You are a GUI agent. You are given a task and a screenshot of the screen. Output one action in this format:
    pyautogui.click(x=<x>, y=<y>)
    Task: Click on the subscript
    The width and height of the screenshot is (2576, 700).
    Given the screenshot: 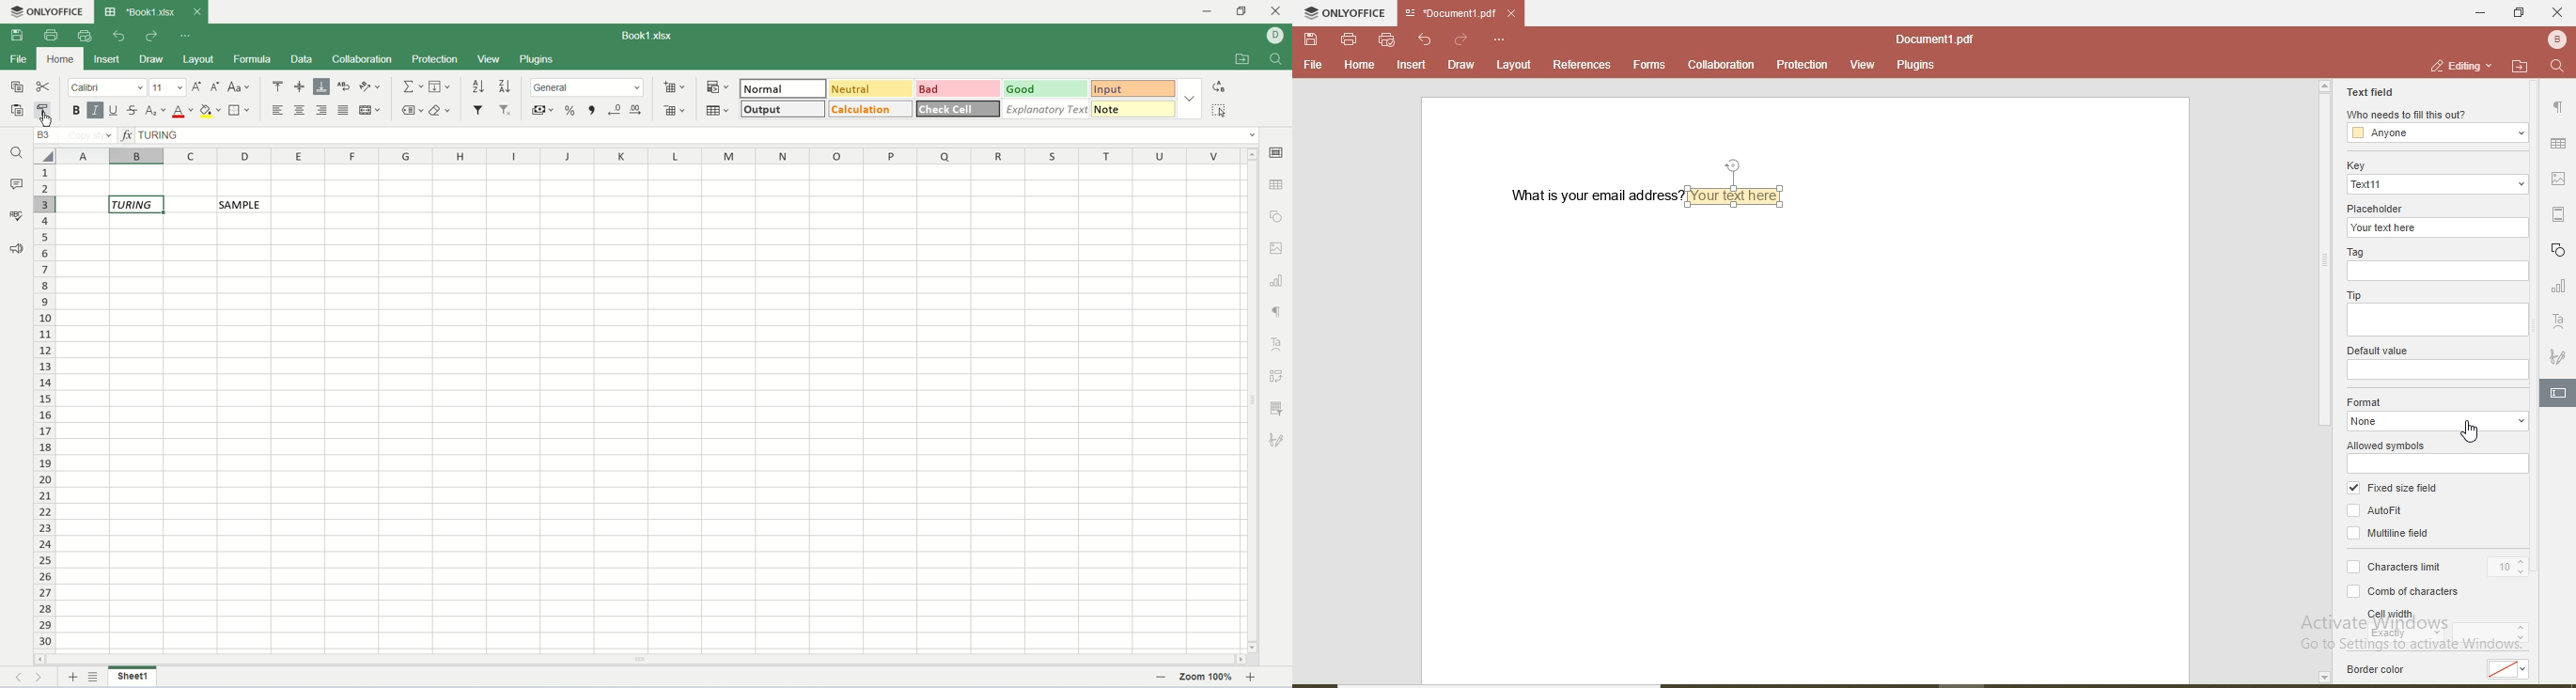 What is the action you would take?
    pyautogui.click(x=156, y=111)
    